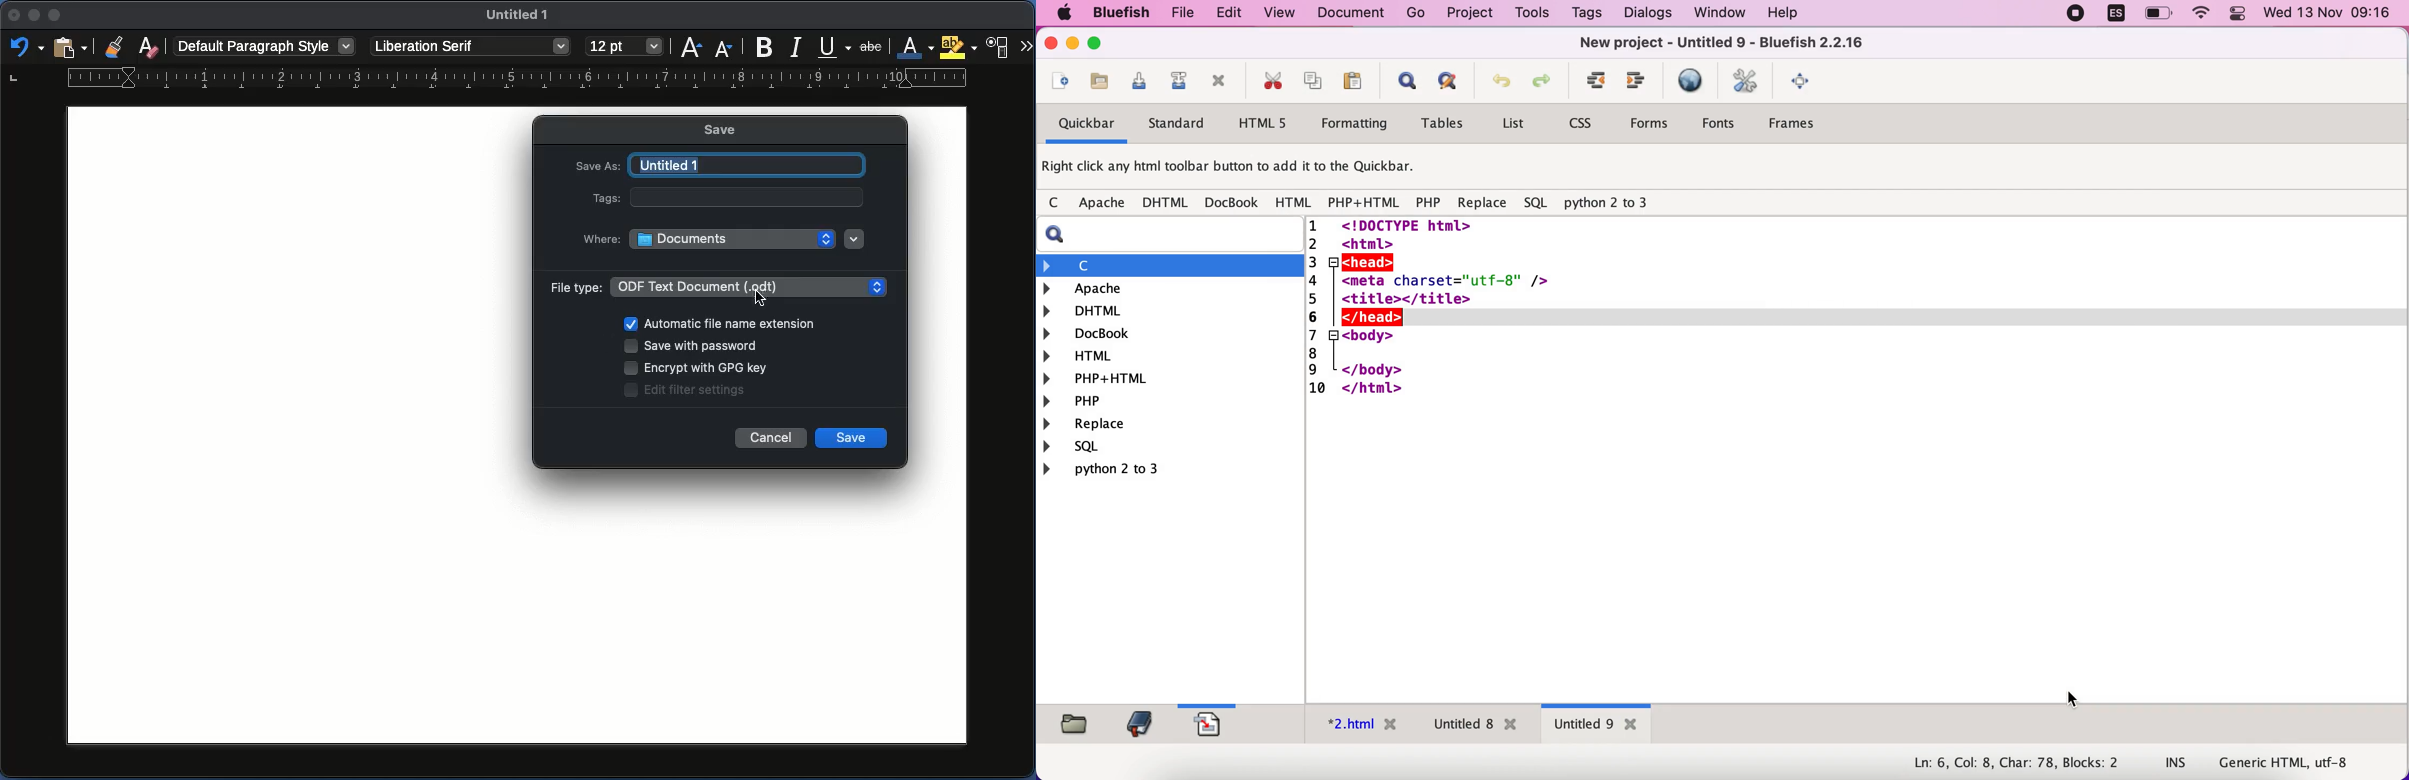 This screenshot has height=784, width=2436. Describe the element at coordinates (1363, 203) in the screenshot. I see `php+html` at that location.